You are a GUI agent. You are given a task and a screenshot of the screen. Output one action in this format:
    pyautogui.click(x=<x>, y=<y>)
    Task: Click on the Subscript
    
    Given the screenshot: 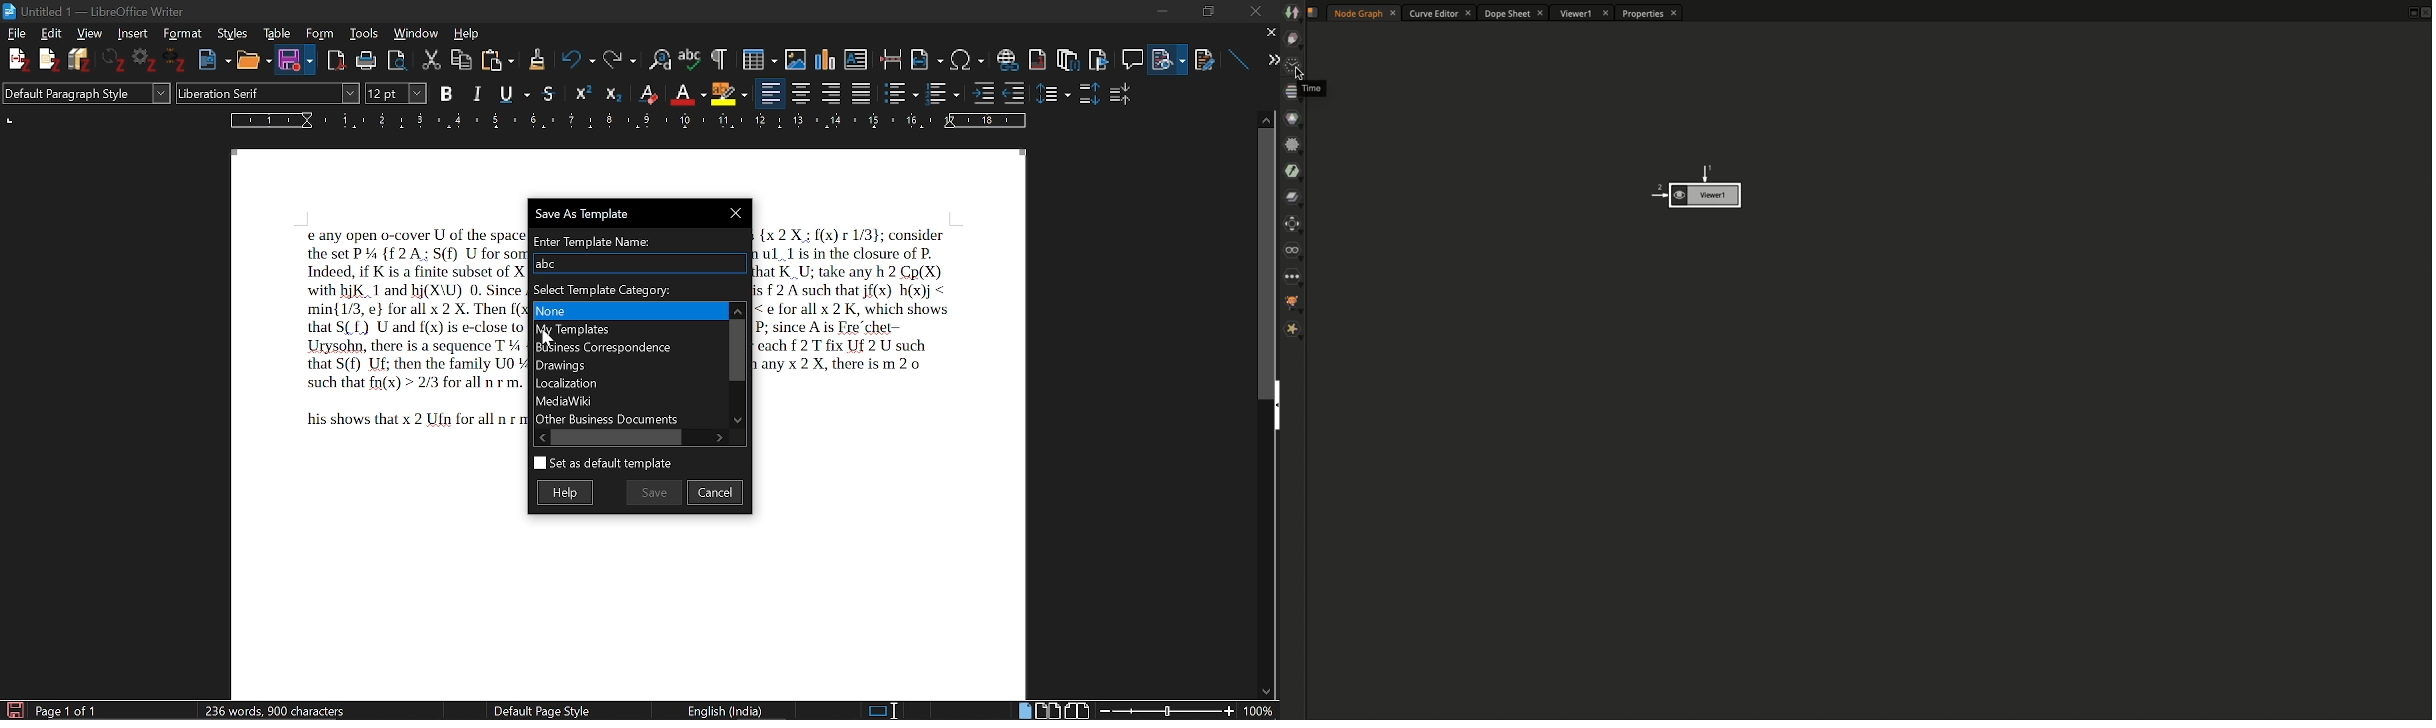 What is the action you would take?
    pyautogui.click(x=687, y=91)
    